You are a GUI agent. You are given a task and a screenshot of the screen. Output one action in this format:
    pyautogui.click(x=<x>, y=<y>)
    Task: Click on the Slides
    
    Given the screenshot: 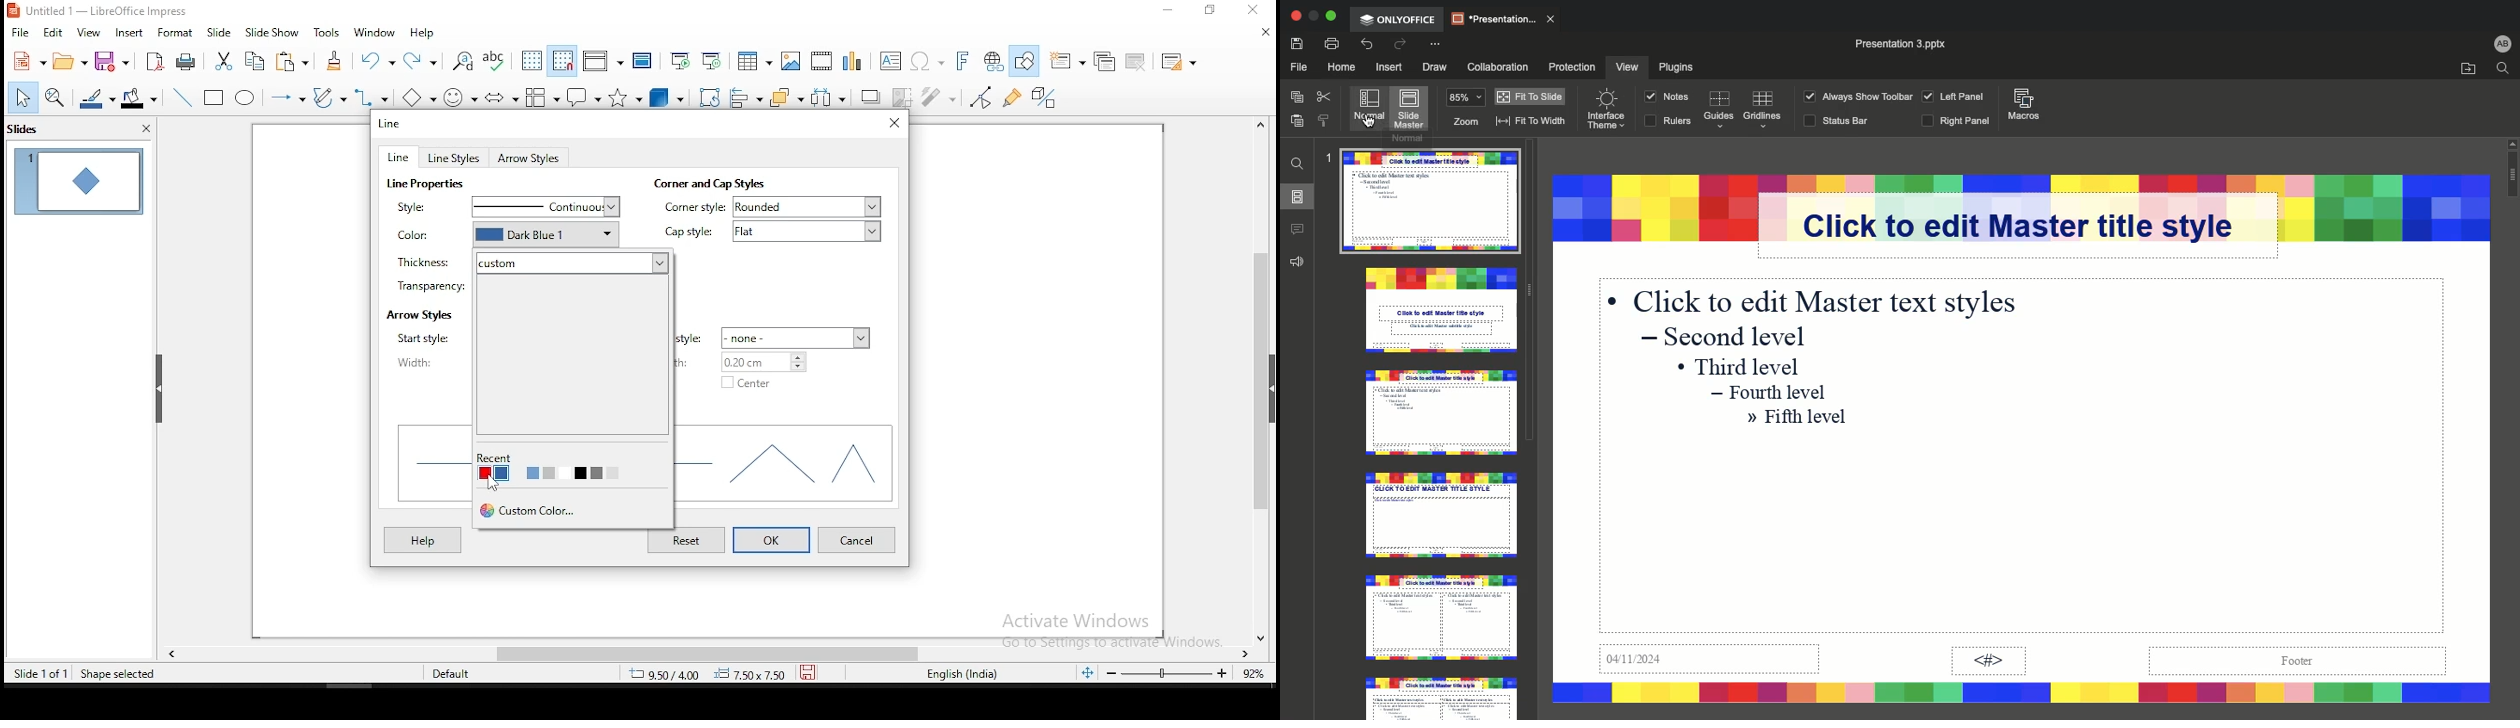 What is the action you would take?
    pyautogui.click(x=1297, y=196)
    